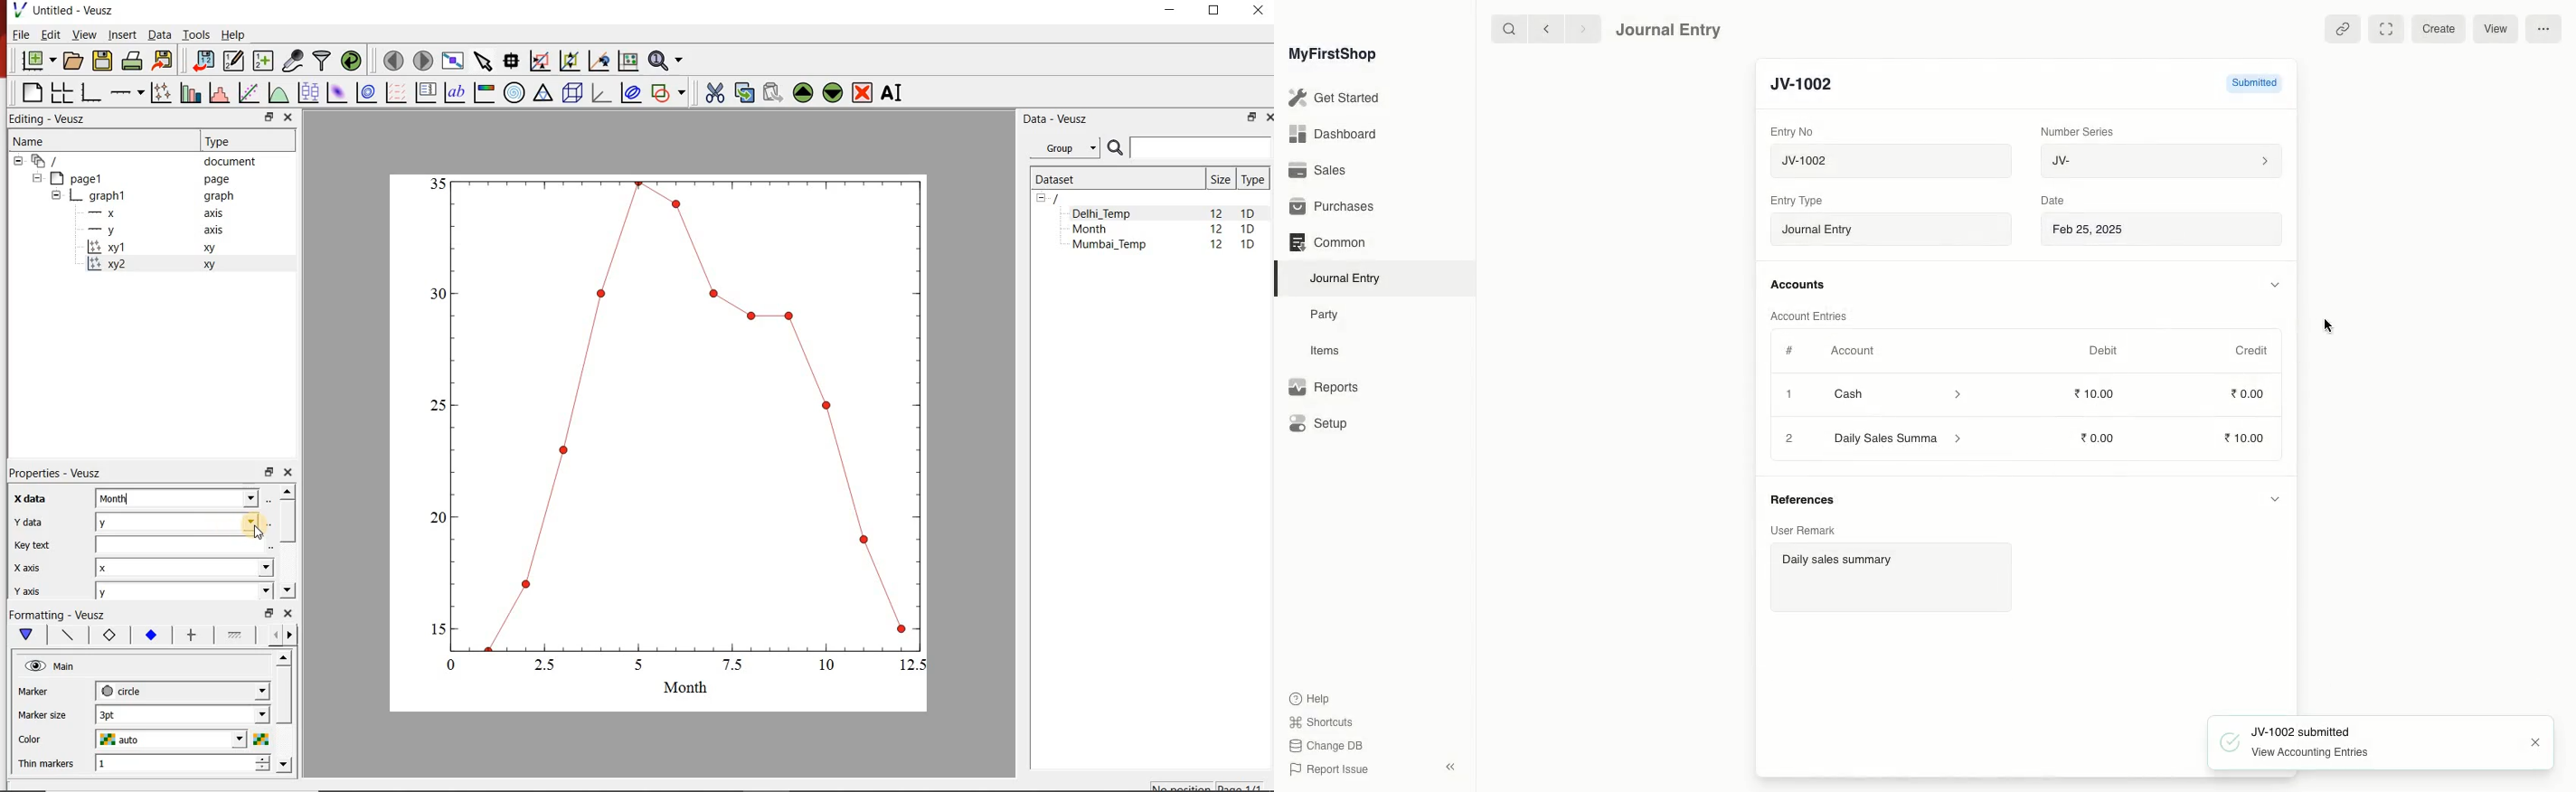 The width and height of the screenshot is (2576, 812). What do you see at coordinates (631, 93) in the screenshot?
I see `plot covariance ellipses` at bounding box center [631, 93].